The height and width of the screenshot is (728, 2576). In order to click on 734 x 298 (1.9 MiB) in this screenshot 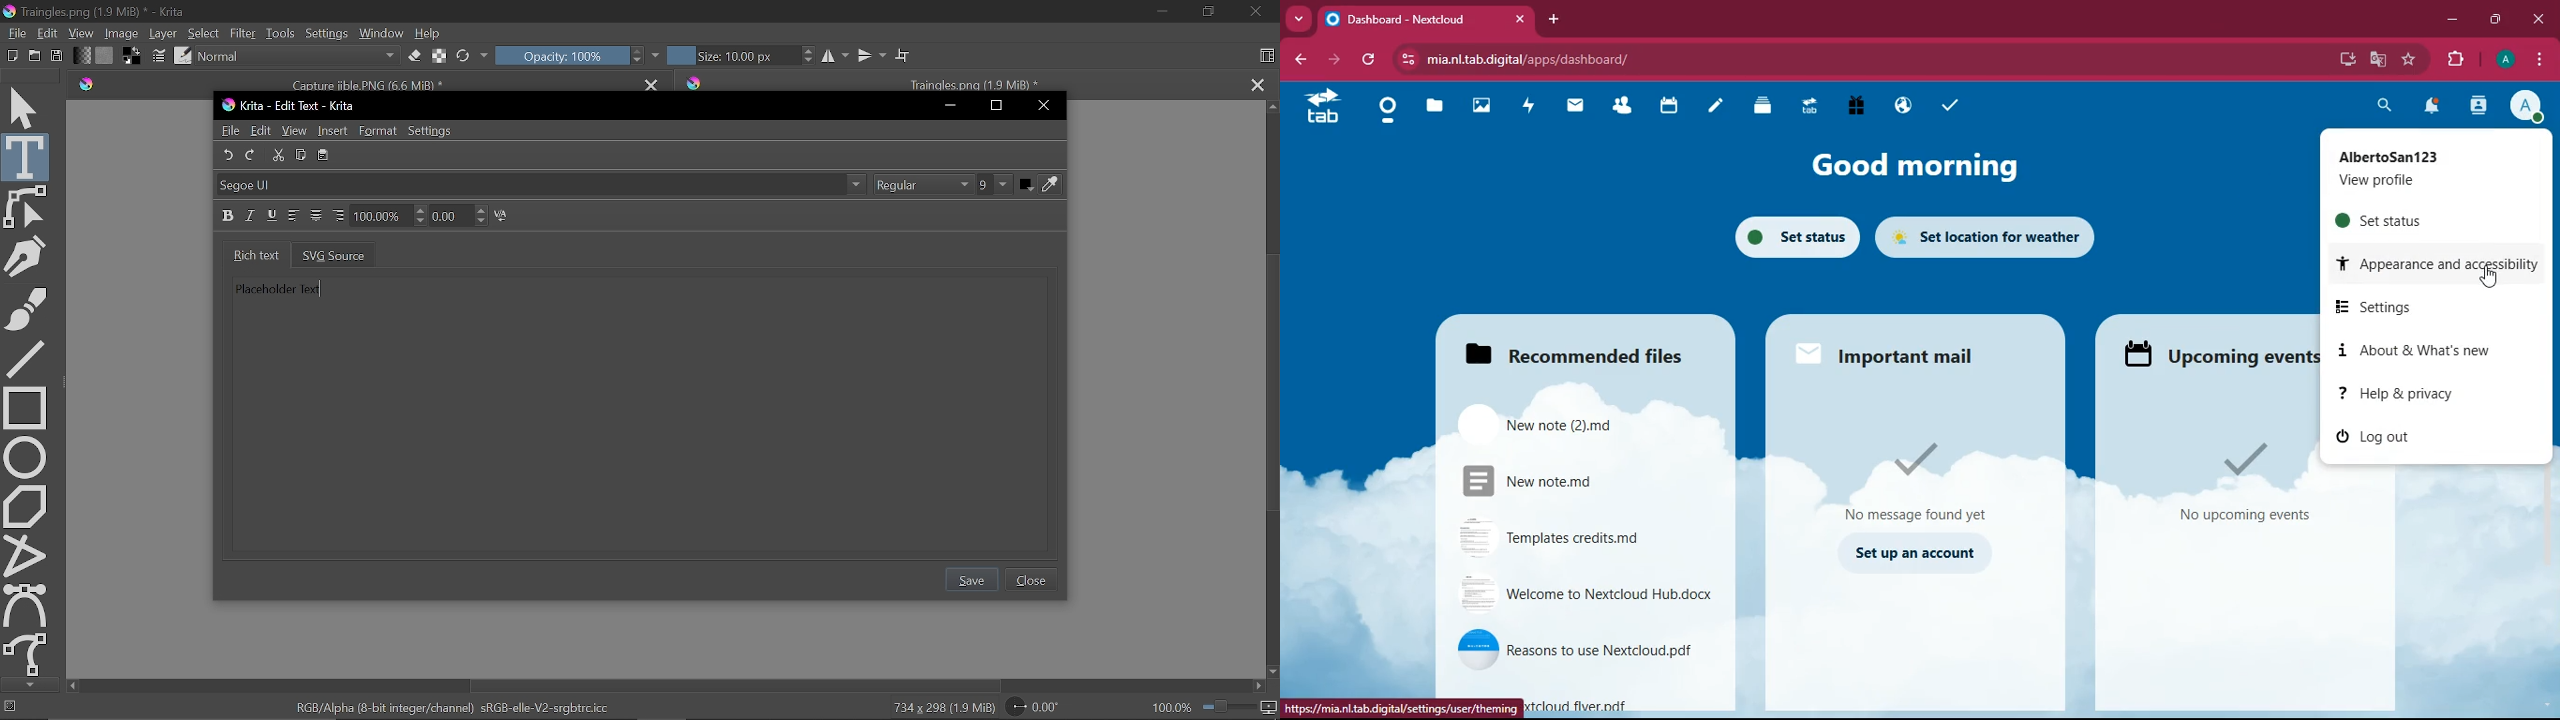, I will do `click(940, 708)`.